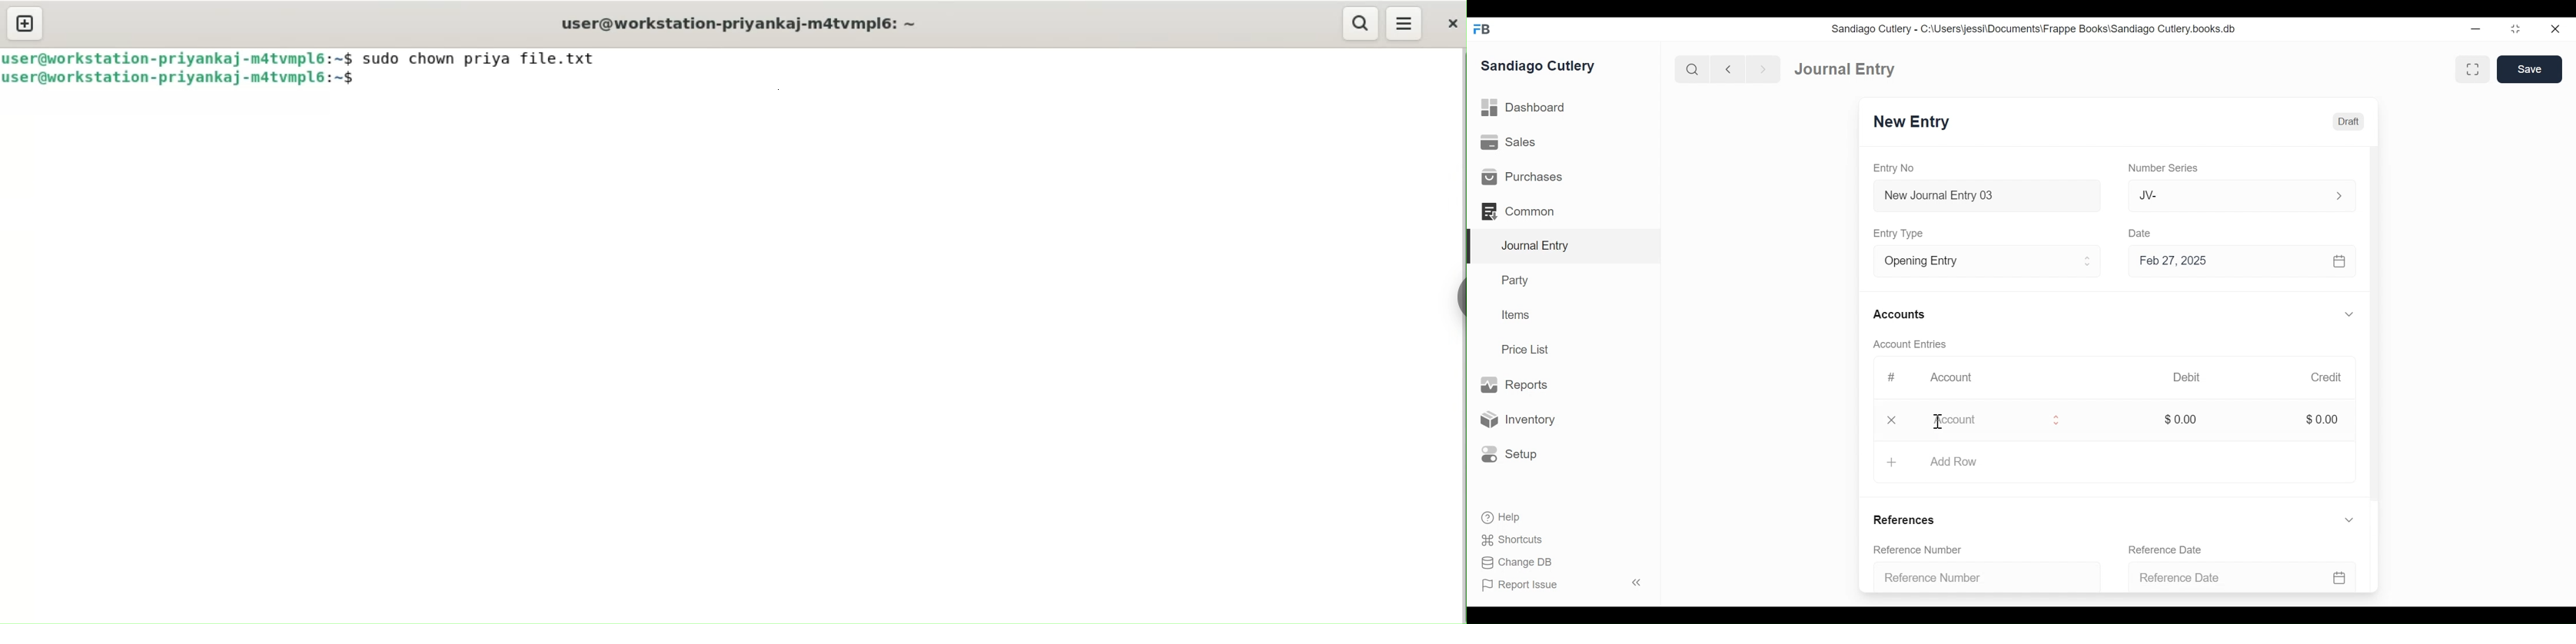 The width and height of the screenshot is (2576, 644). I want to click on Expand, so click(2351, 314).